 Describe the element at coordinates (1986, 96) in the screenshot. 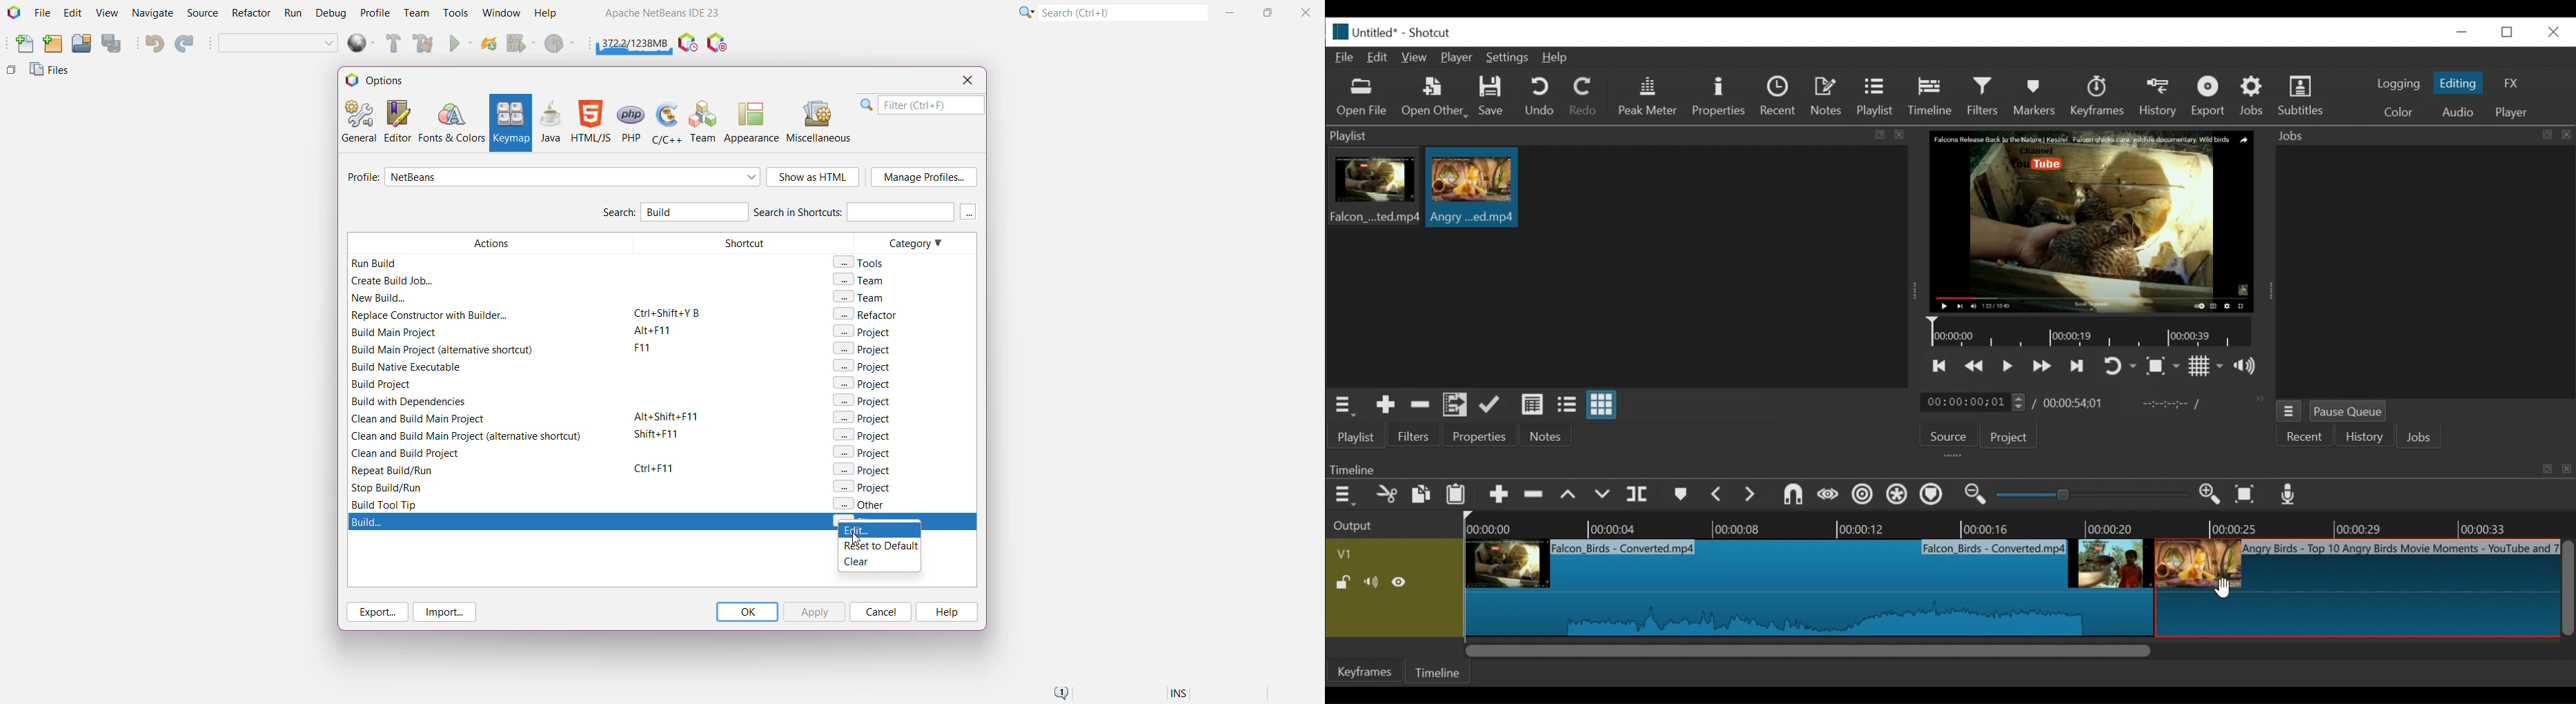

I see `Filters` at that location.